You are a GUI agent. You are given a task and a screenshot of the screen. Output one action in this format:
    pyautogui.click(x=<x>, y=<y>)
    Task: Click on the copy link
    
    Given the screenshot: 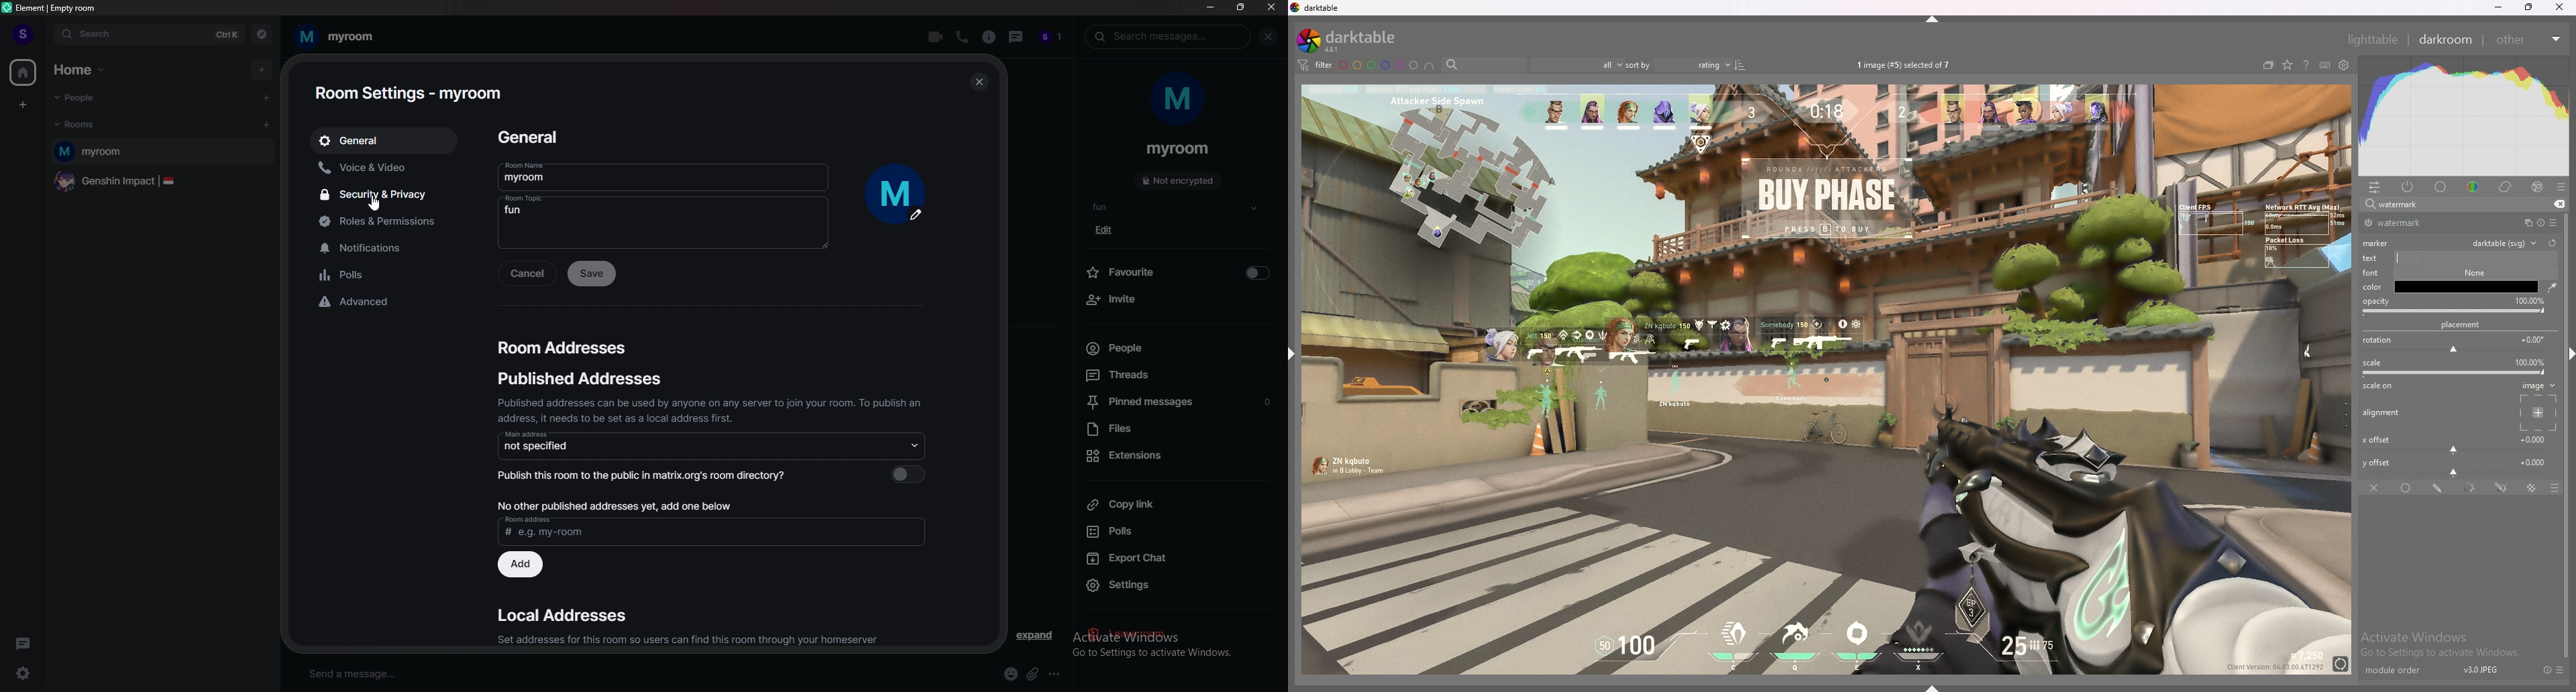 What is the action you would take?
    pyautogui.click(x=1174, y=504)
    